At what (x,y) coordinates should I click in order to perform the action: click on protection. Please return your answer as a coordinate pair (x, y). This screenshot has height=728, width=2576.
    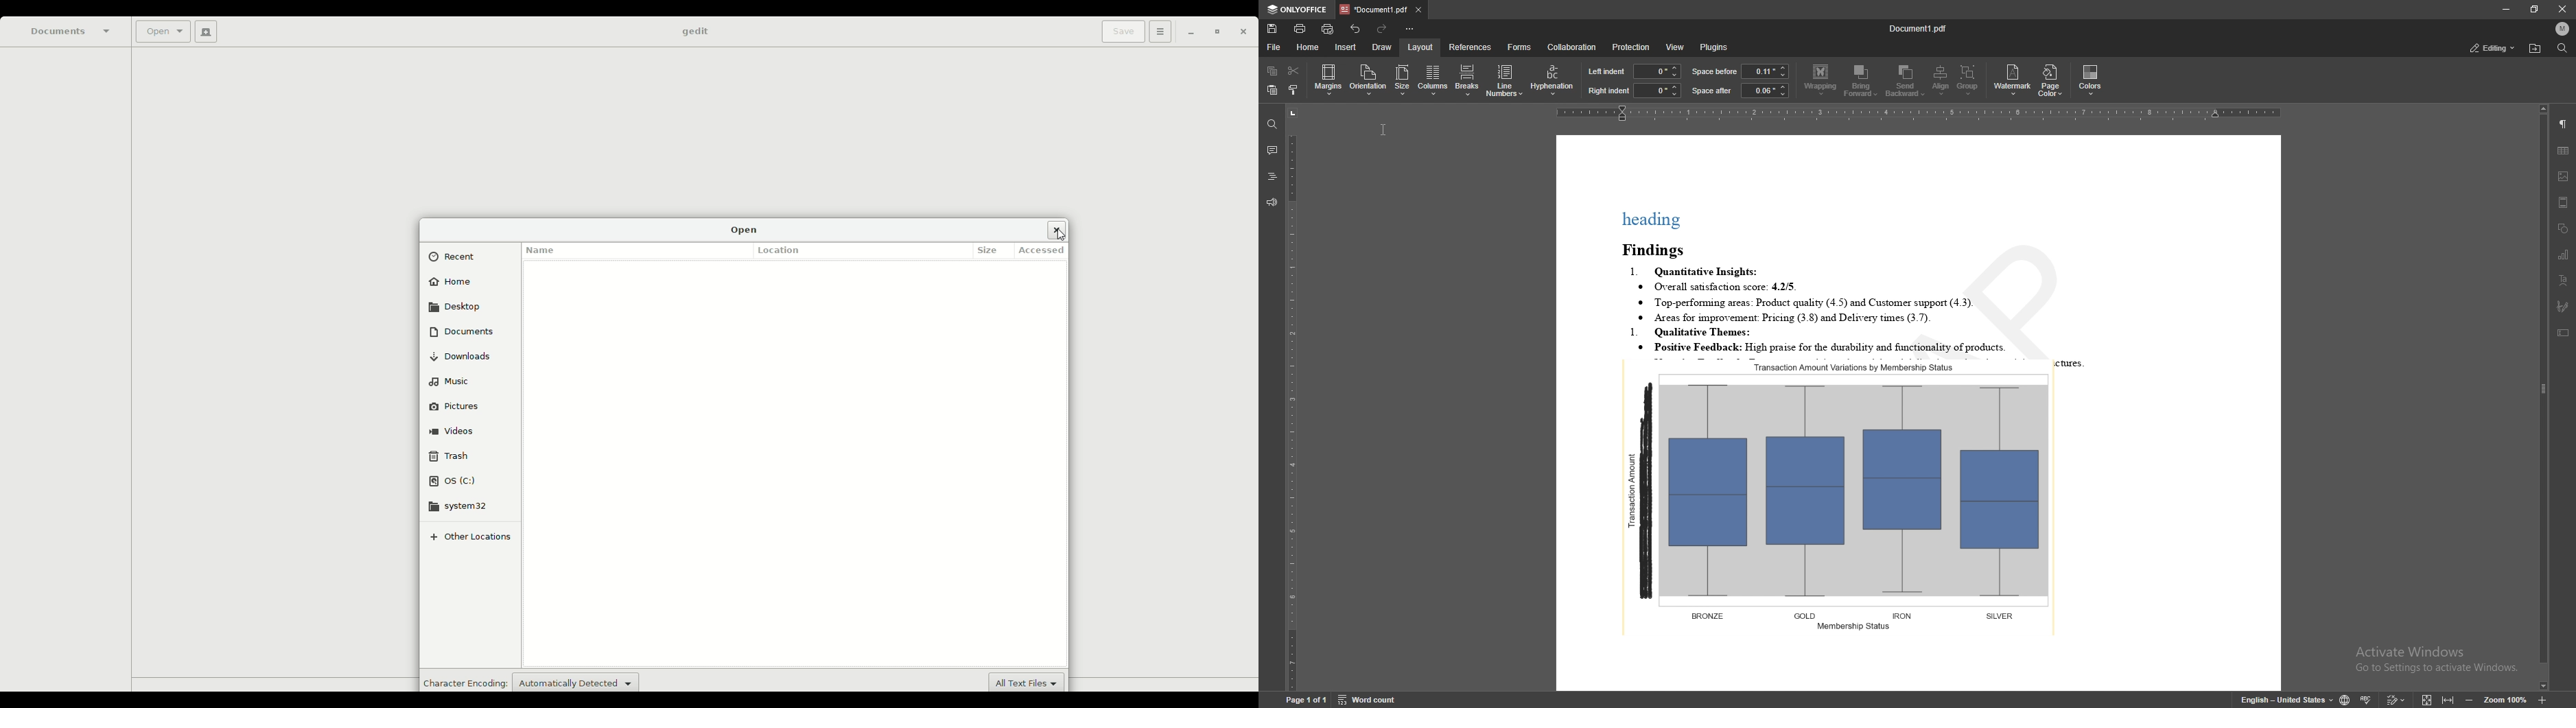
    Looking at the image, I should click on (1632, 47).